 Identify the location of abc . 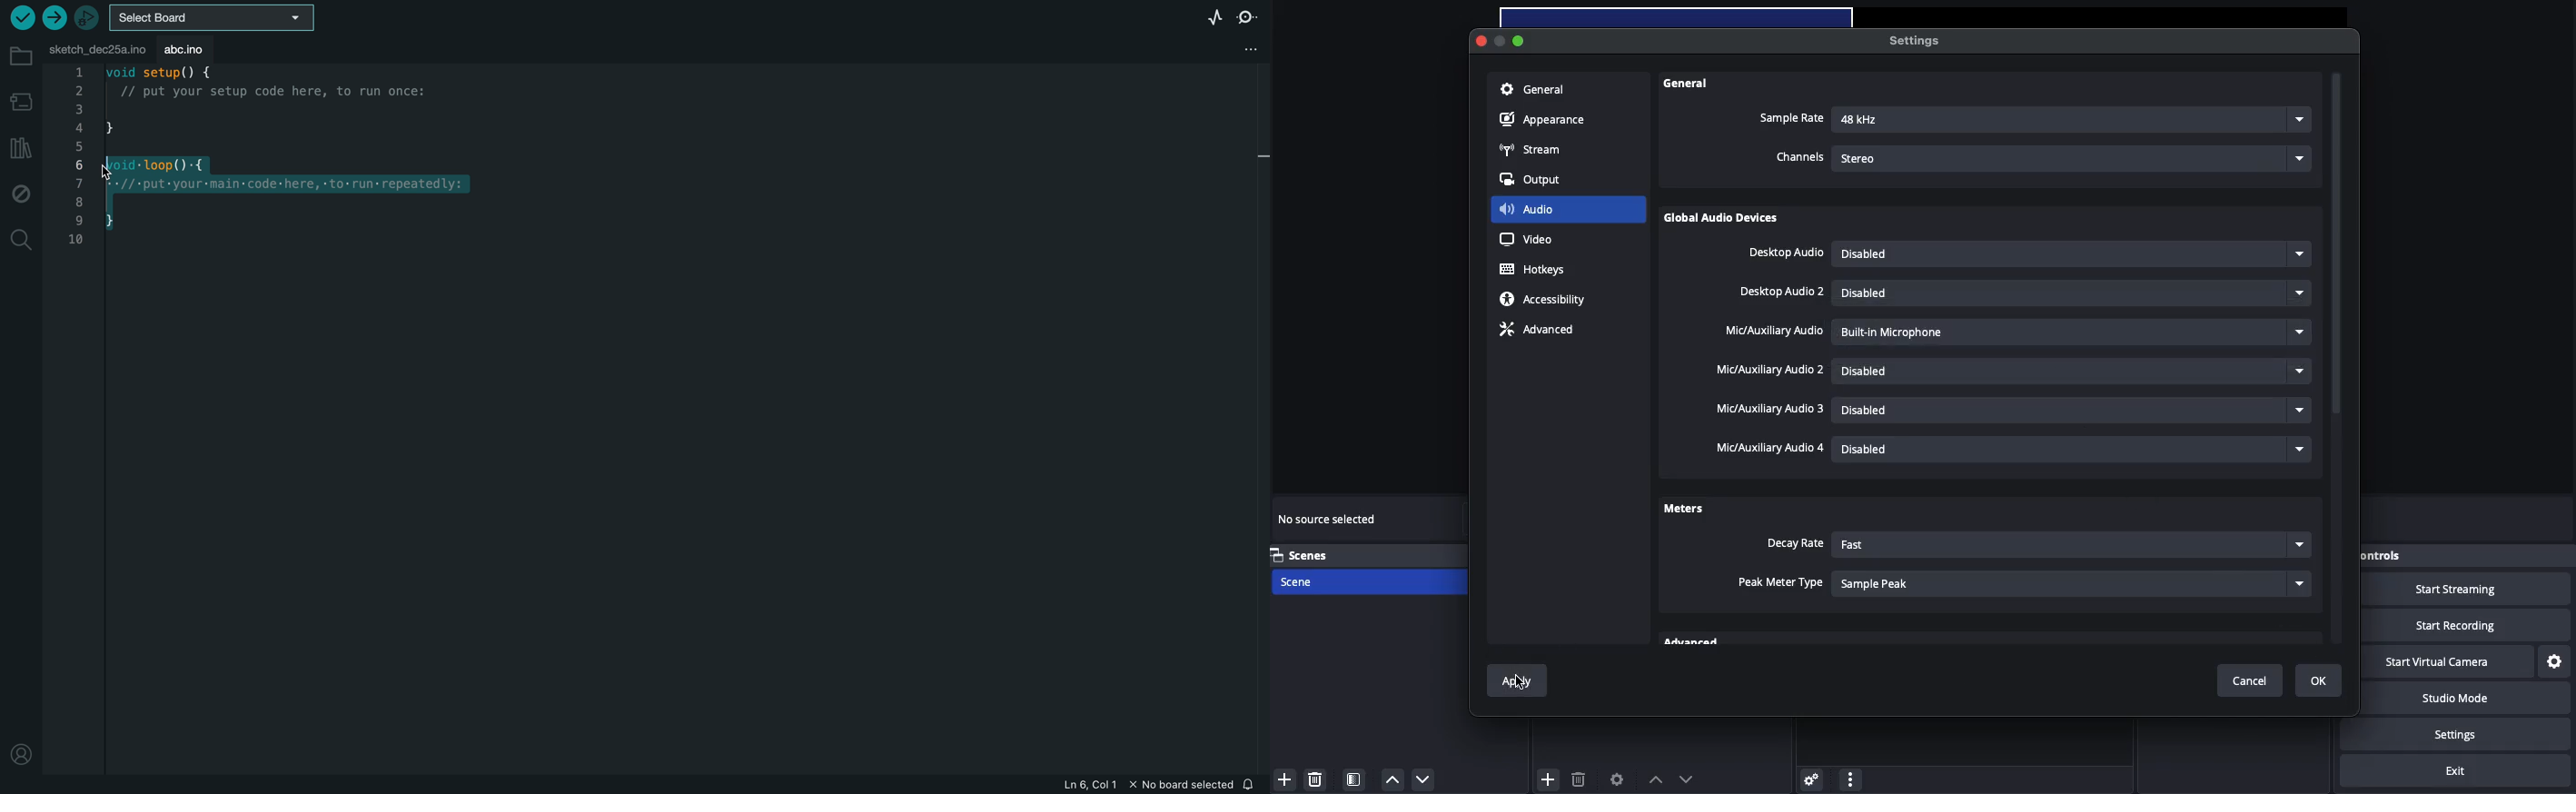
(183, 47).